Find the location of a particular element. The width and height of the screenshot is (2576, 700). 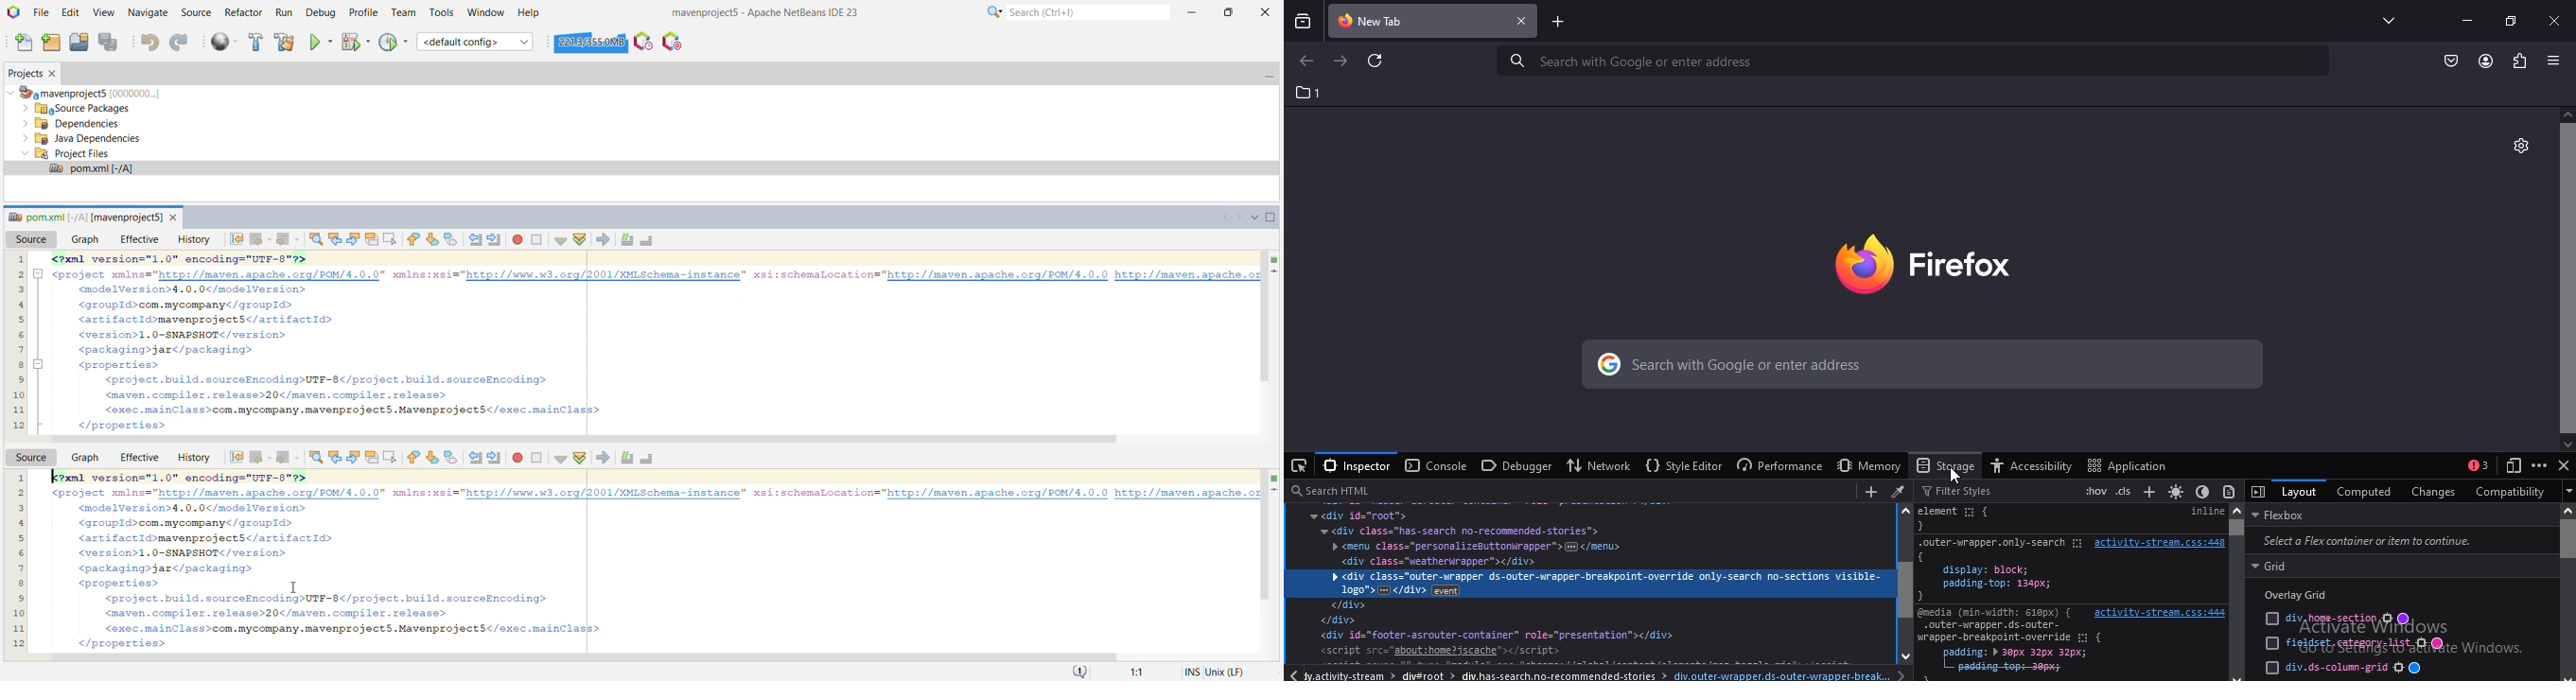

minimise is located at coordinates (41, 363).